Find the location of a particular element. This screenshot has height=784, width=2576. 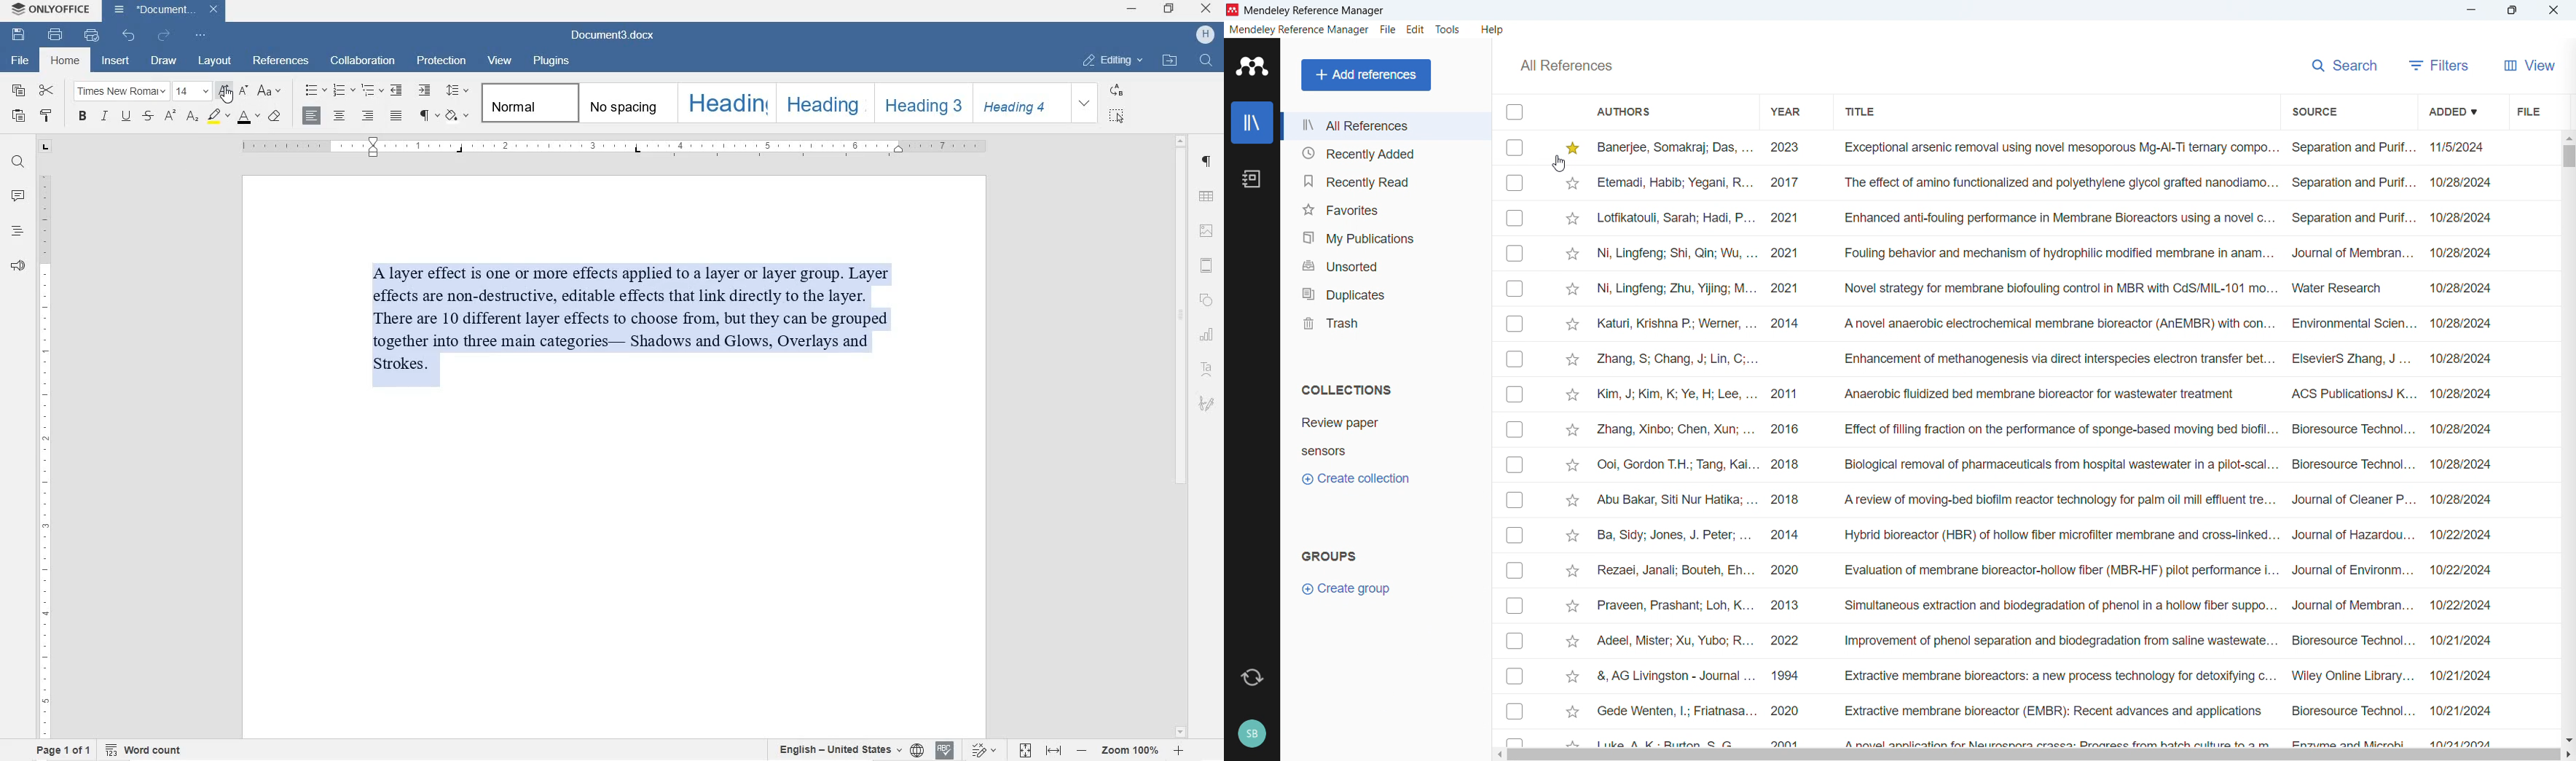

Collection 1  is located at coordinates (1339, 423).